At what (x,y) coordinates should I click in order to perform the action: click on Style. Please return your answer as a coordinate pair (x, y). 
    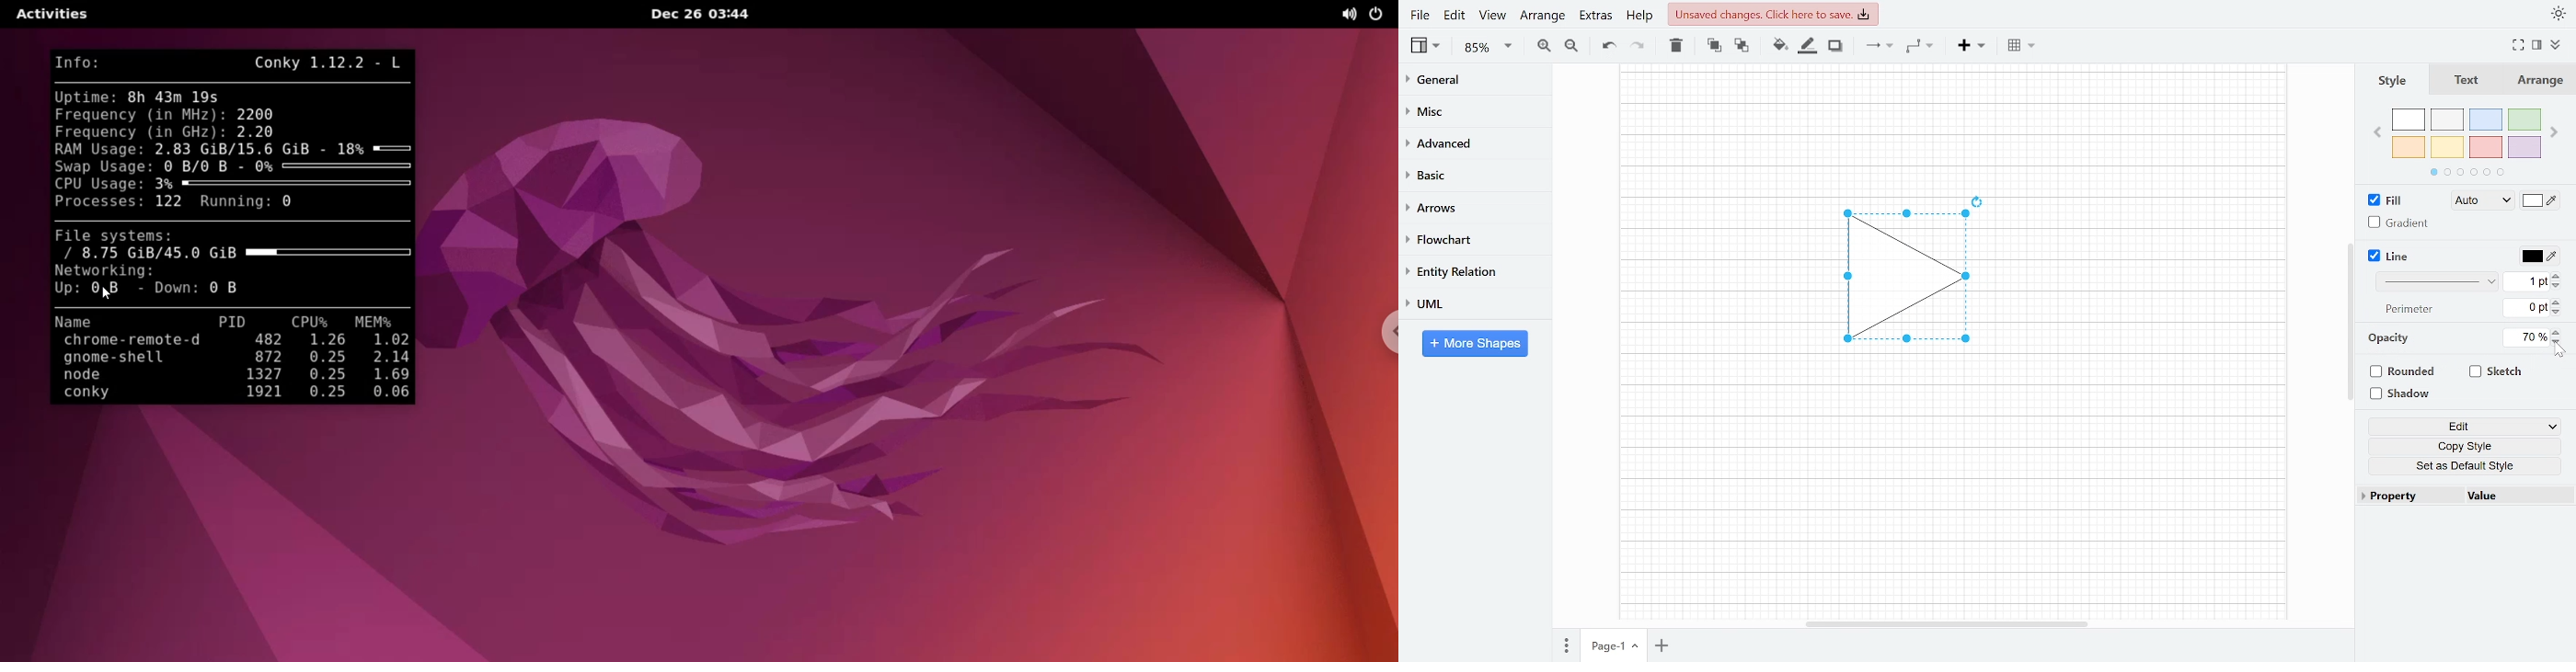
    Looking at the image, I should click on (2390, 80).